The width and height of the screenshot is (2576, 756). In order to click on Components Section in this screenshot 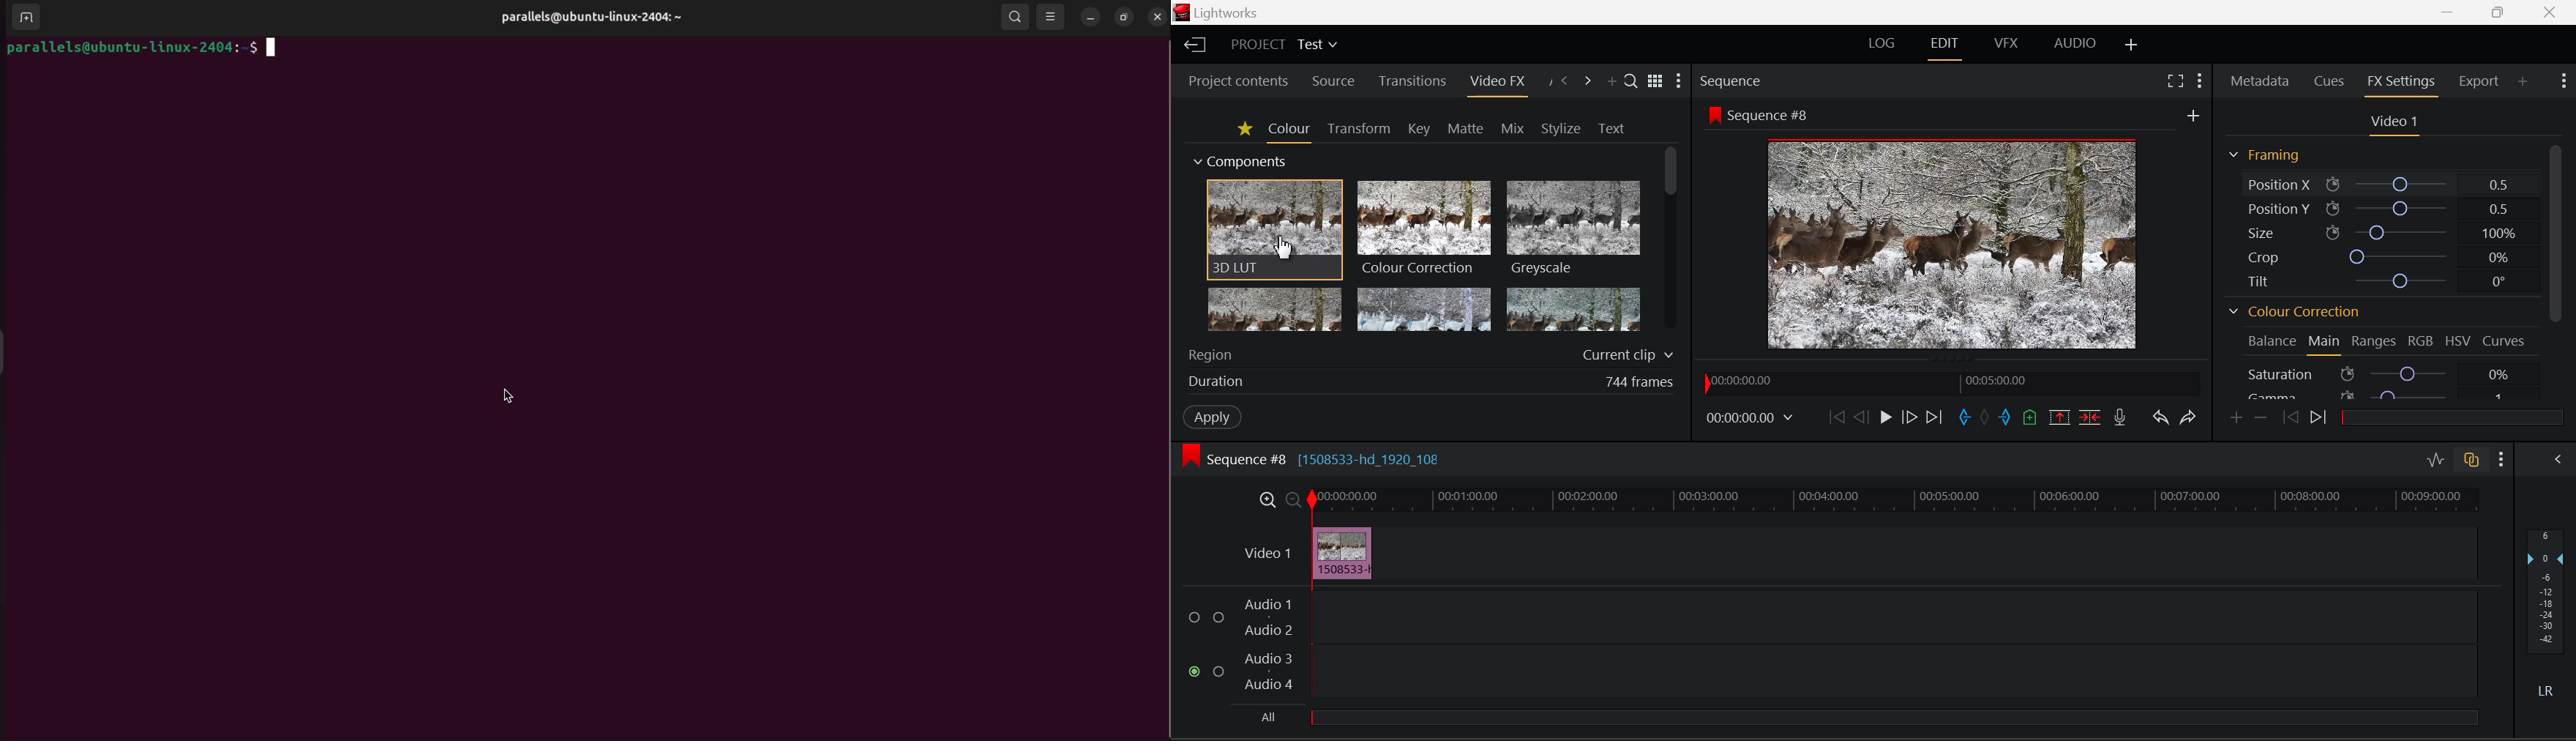, I will do `click(1242, 160)`.